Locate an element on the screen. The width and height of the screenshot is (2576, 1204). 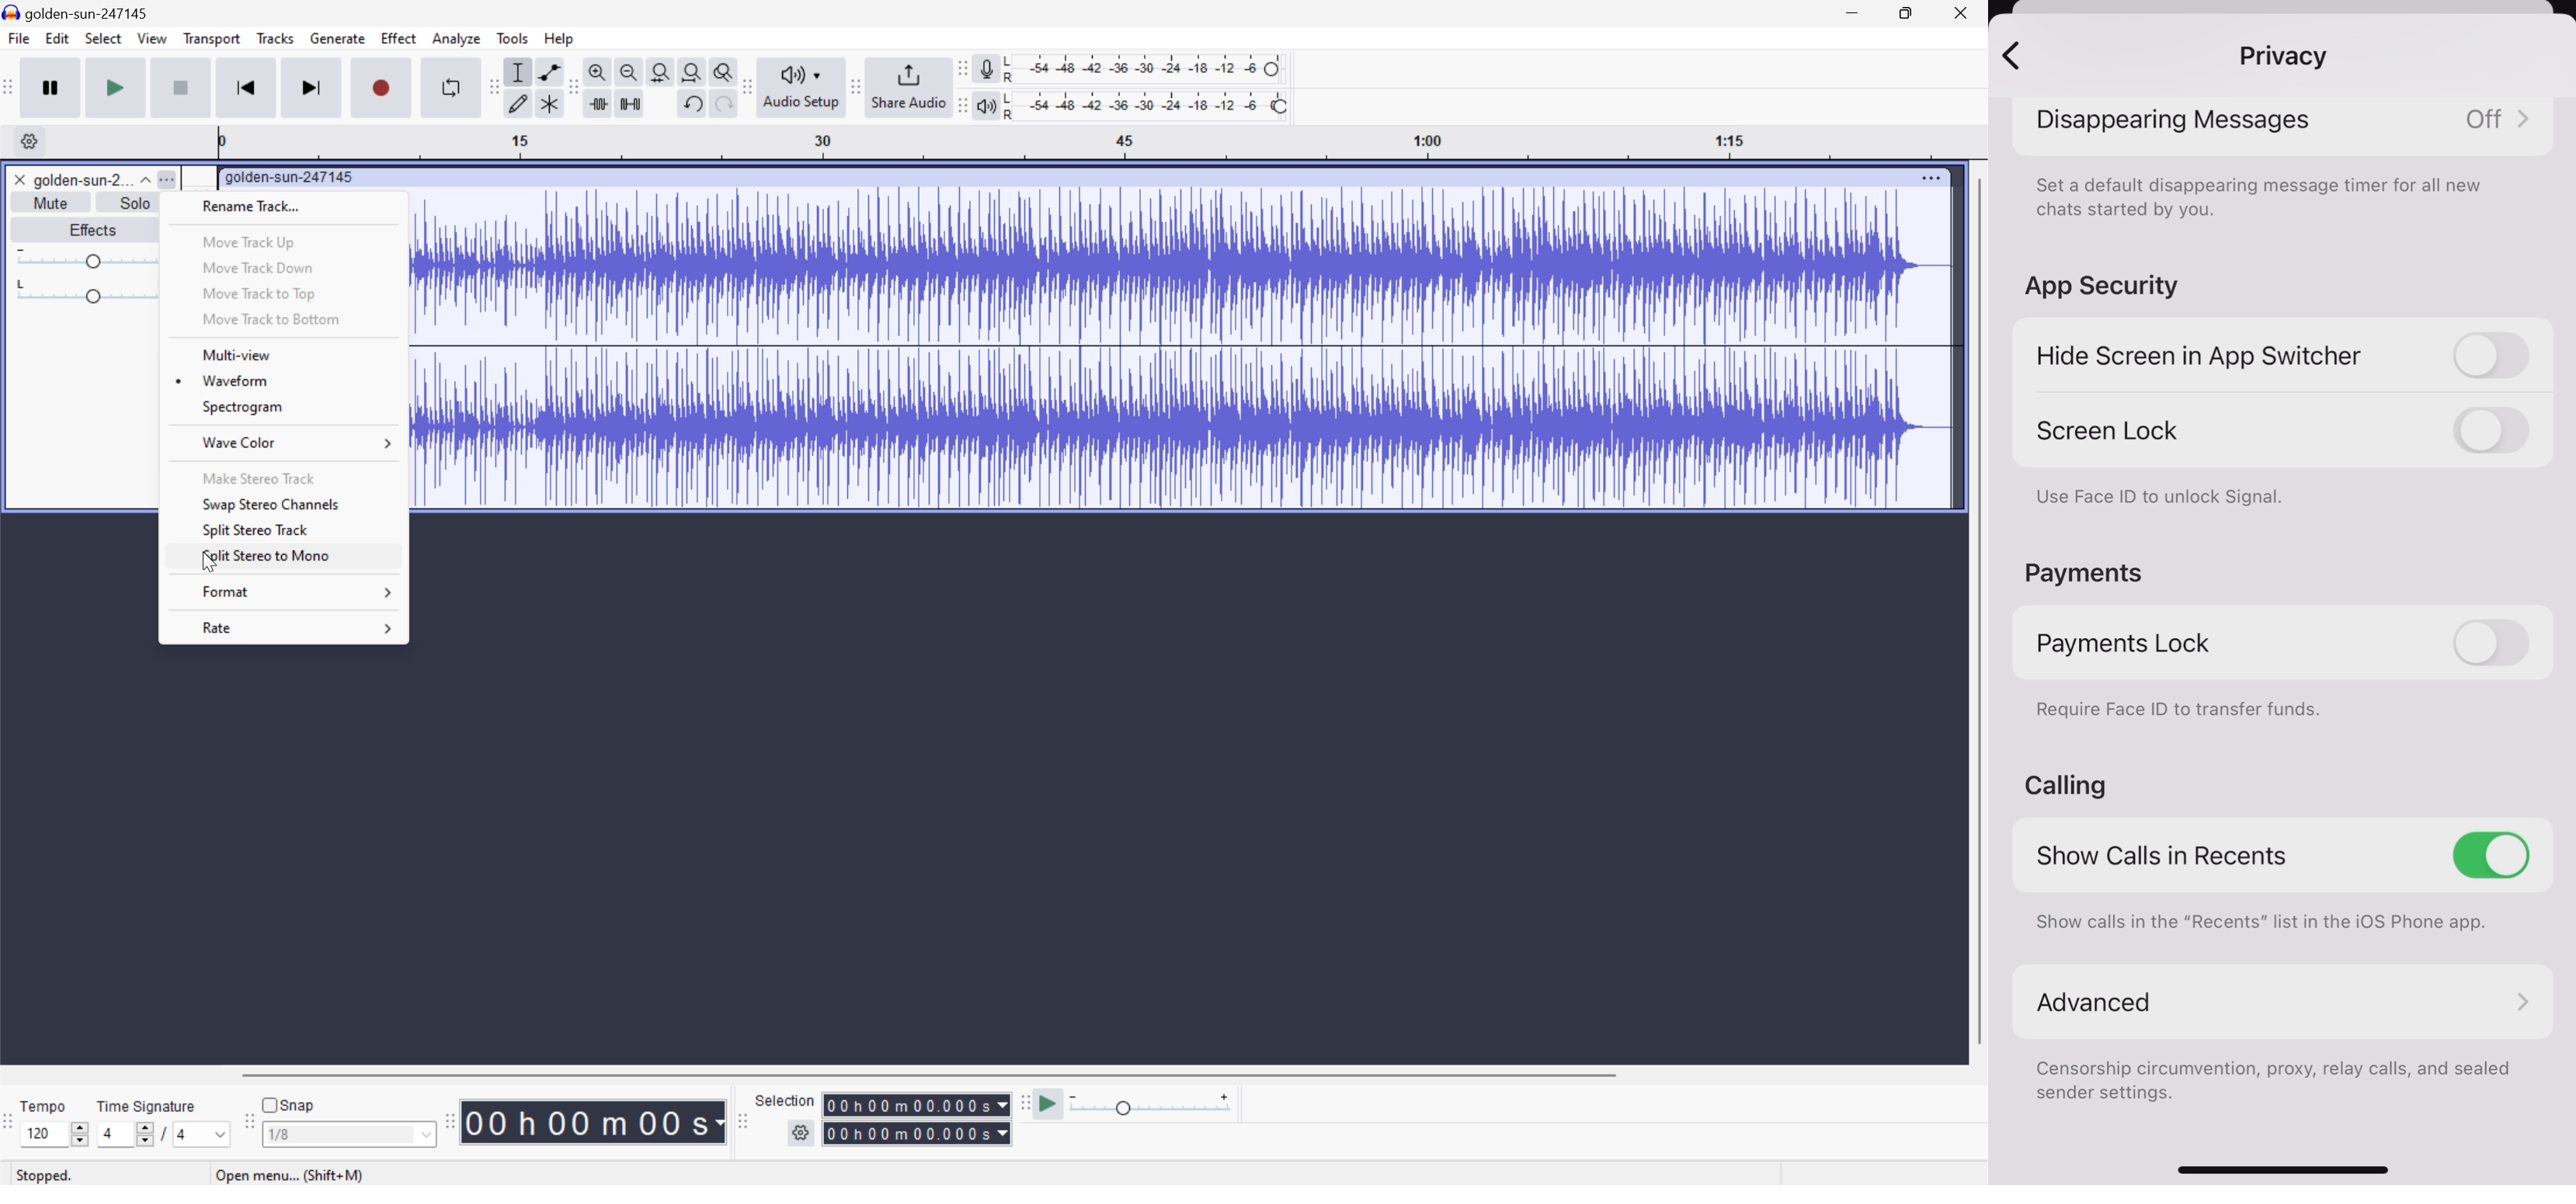
Disappearing Messages is located at coordinates (2292, 118).